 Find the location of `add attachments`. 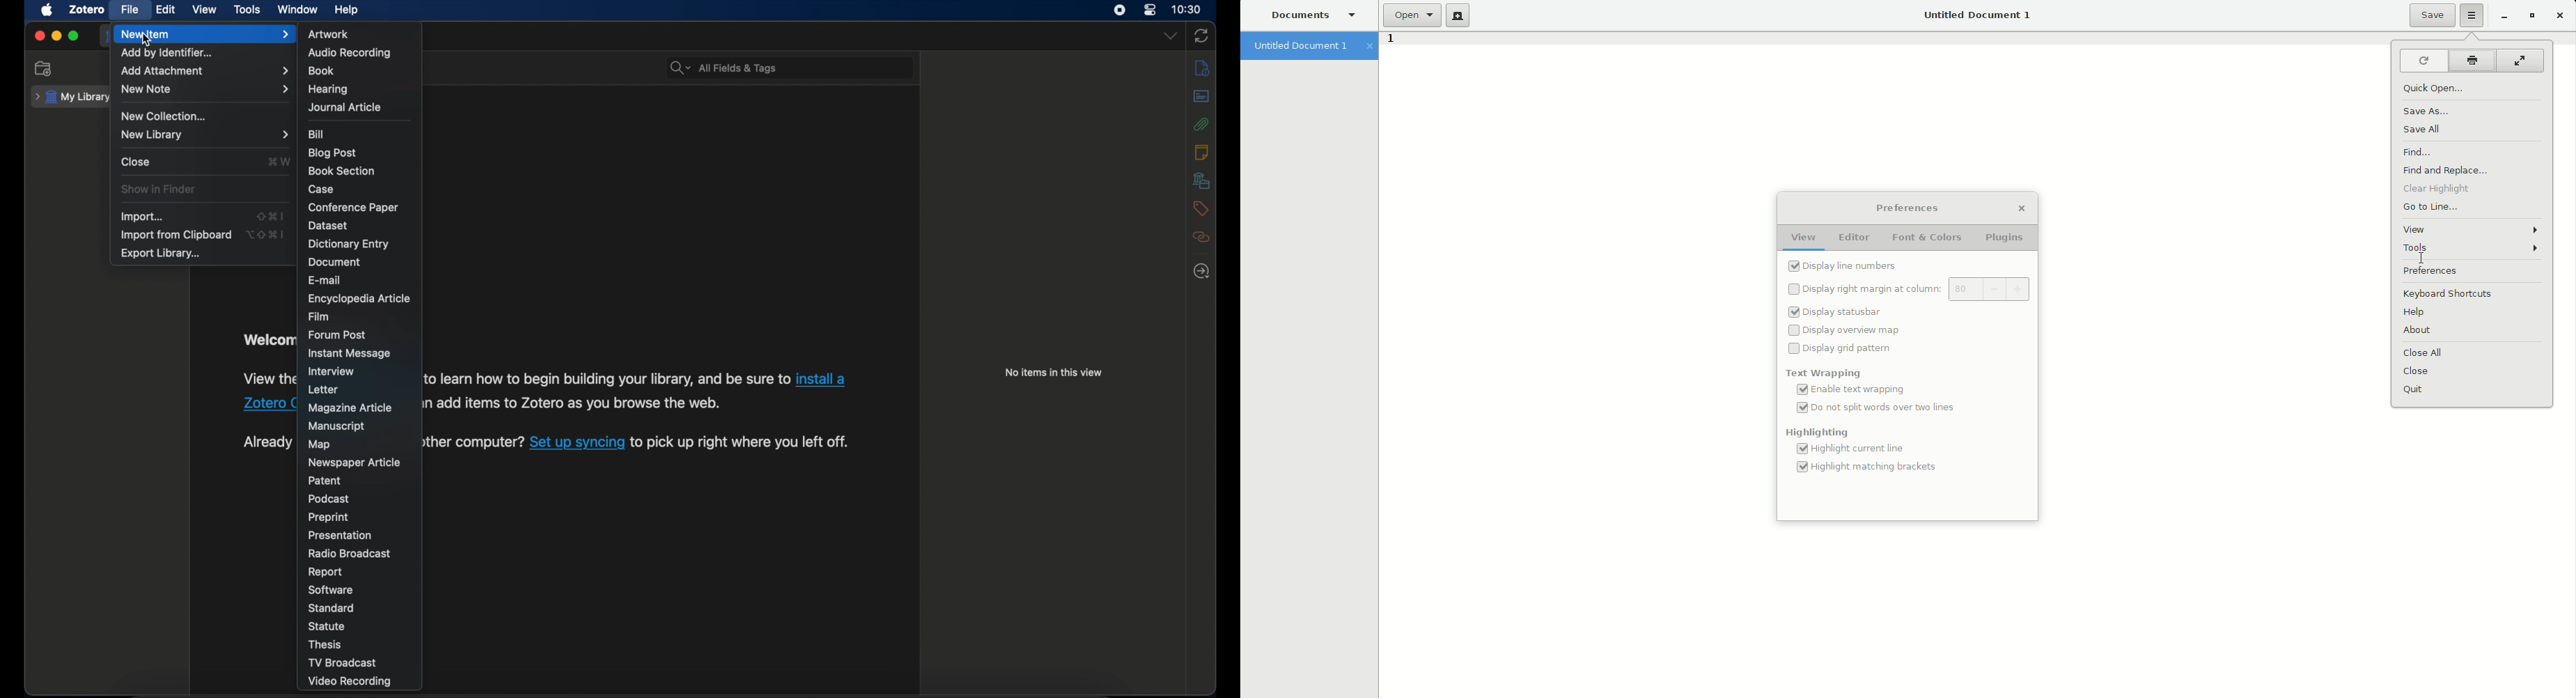

add attachments is located at coordinates (204, 71).